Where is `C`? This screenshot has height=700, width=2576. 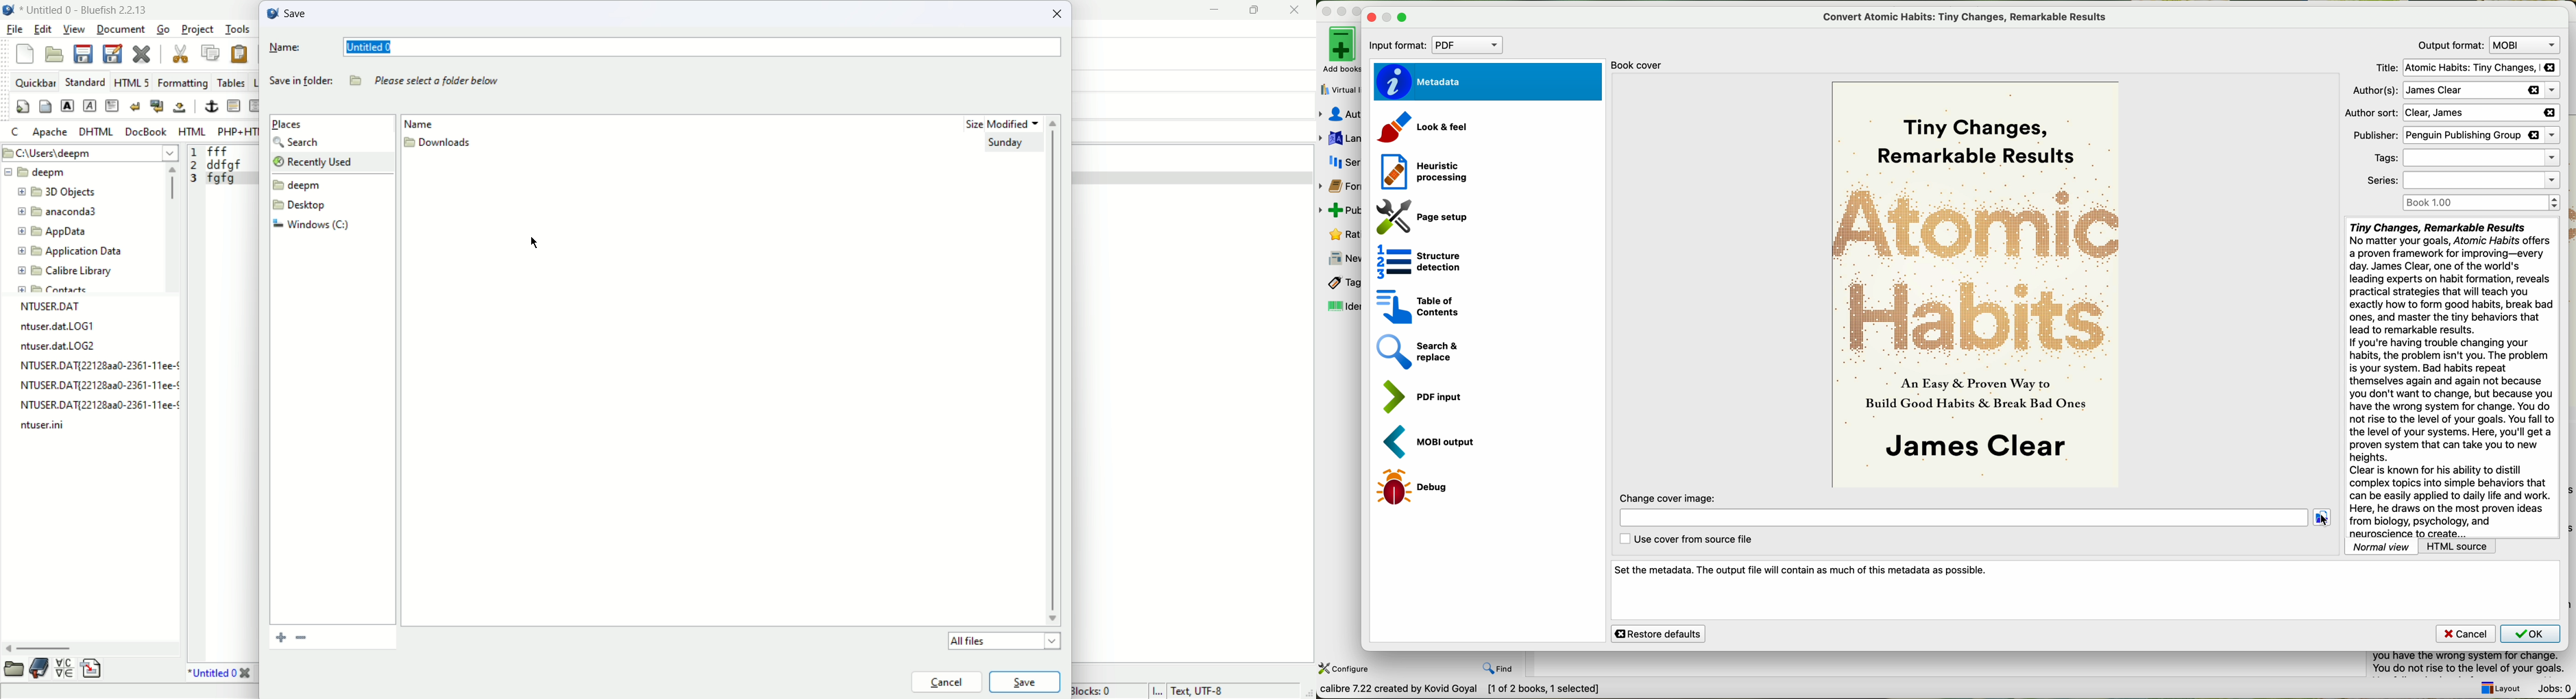 C is located at coordinates (17, 132).